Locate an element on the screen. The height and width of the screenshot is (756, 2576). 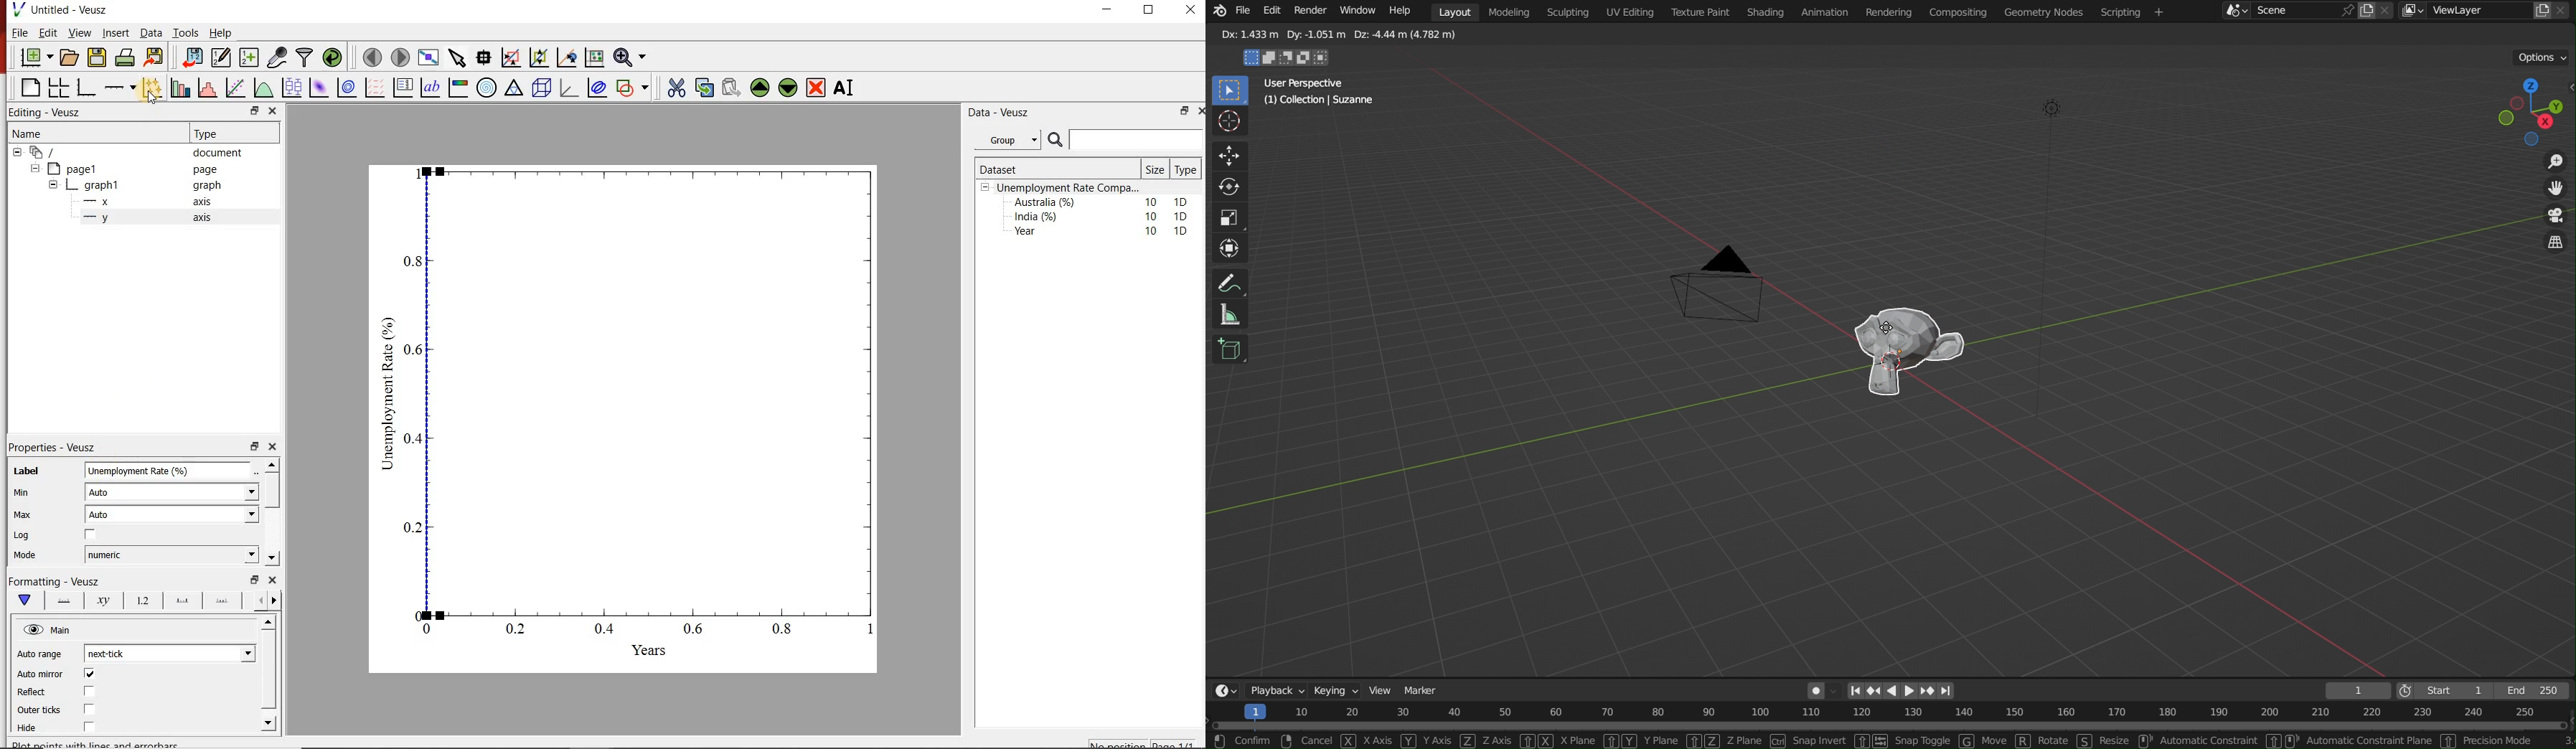
Main is located at coordinates (62, 631).